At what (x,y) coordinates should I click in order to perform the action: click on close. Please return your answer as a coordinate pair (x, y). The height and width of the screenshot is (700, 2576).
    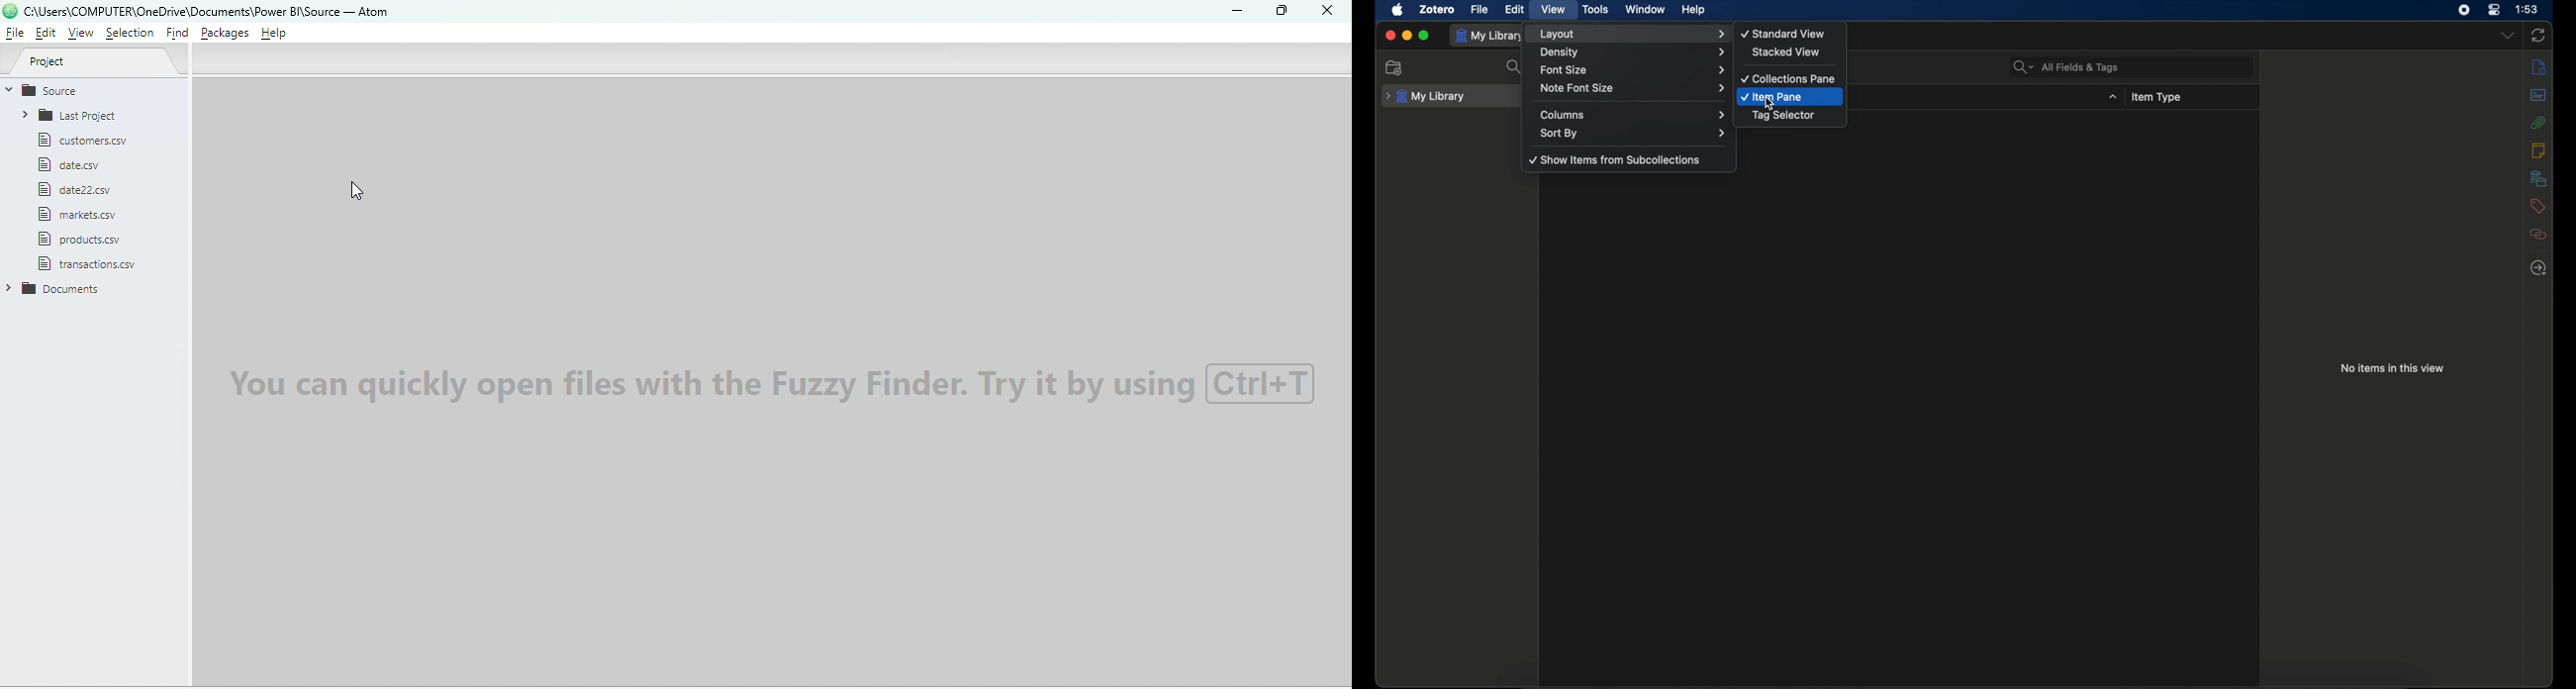
    Looking at the image, I should click on (1389, 36).